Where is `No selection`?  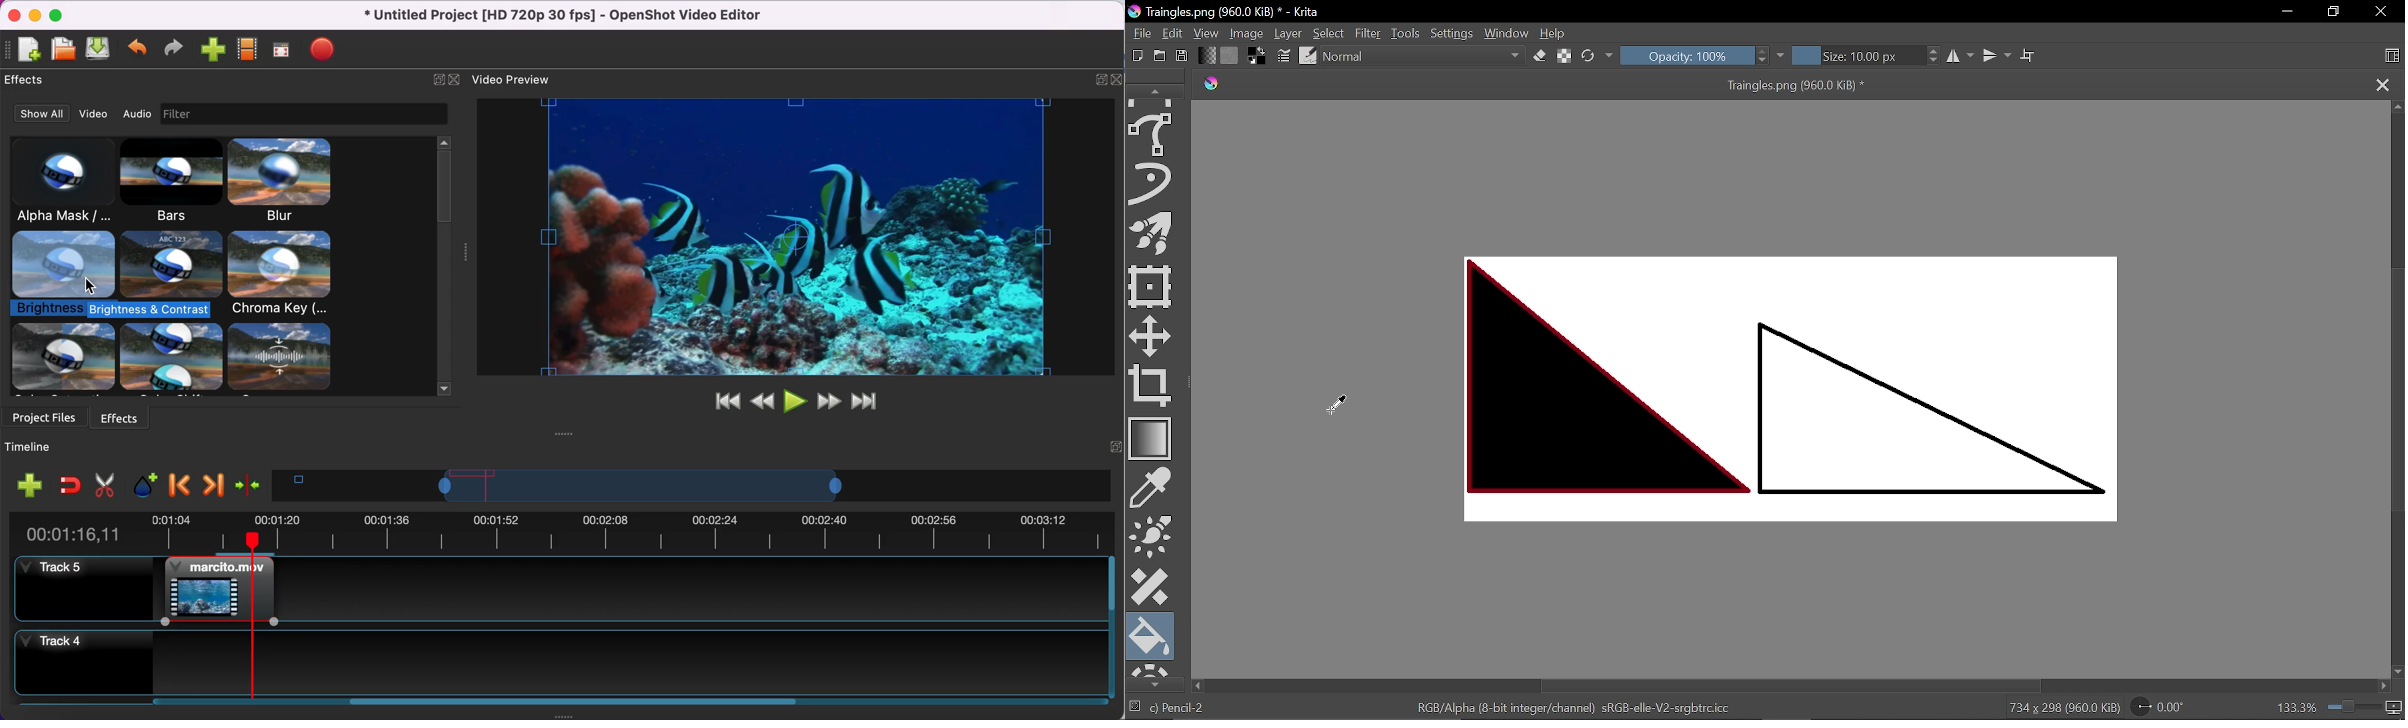
No selection is located at coordinates (1135, 707).